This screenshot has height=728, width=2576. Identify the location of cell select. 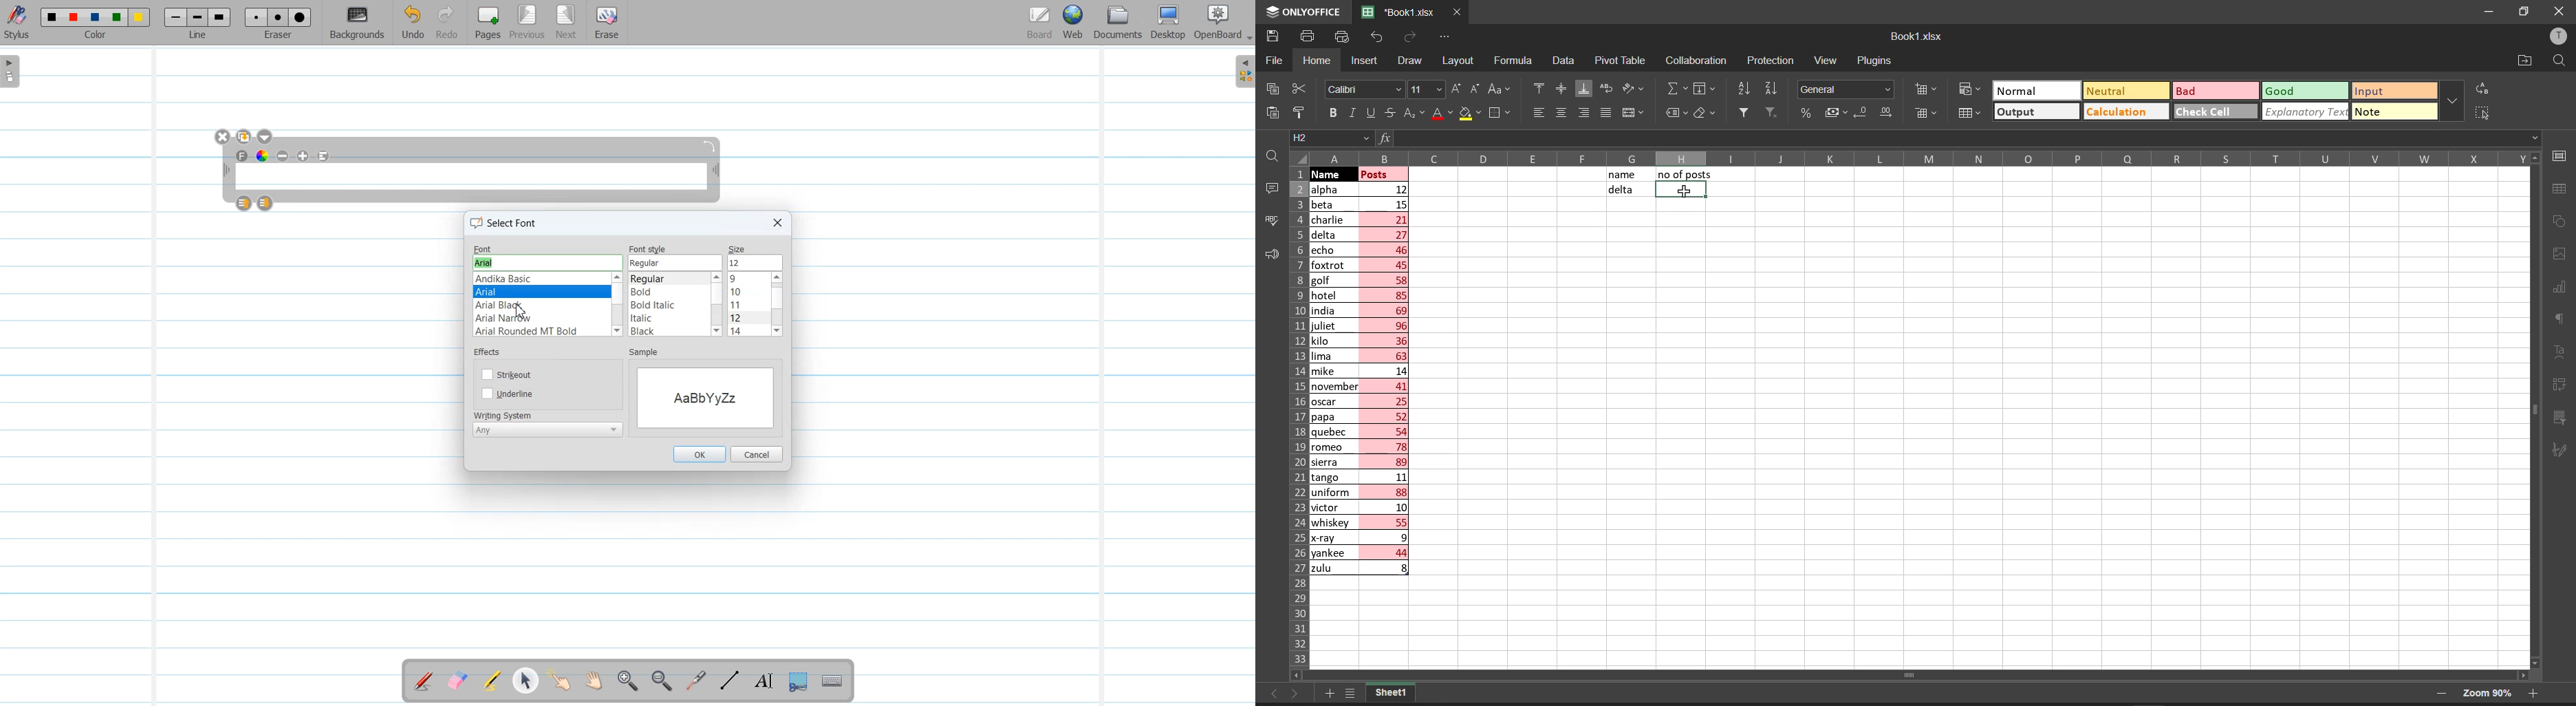
(1678, 192).